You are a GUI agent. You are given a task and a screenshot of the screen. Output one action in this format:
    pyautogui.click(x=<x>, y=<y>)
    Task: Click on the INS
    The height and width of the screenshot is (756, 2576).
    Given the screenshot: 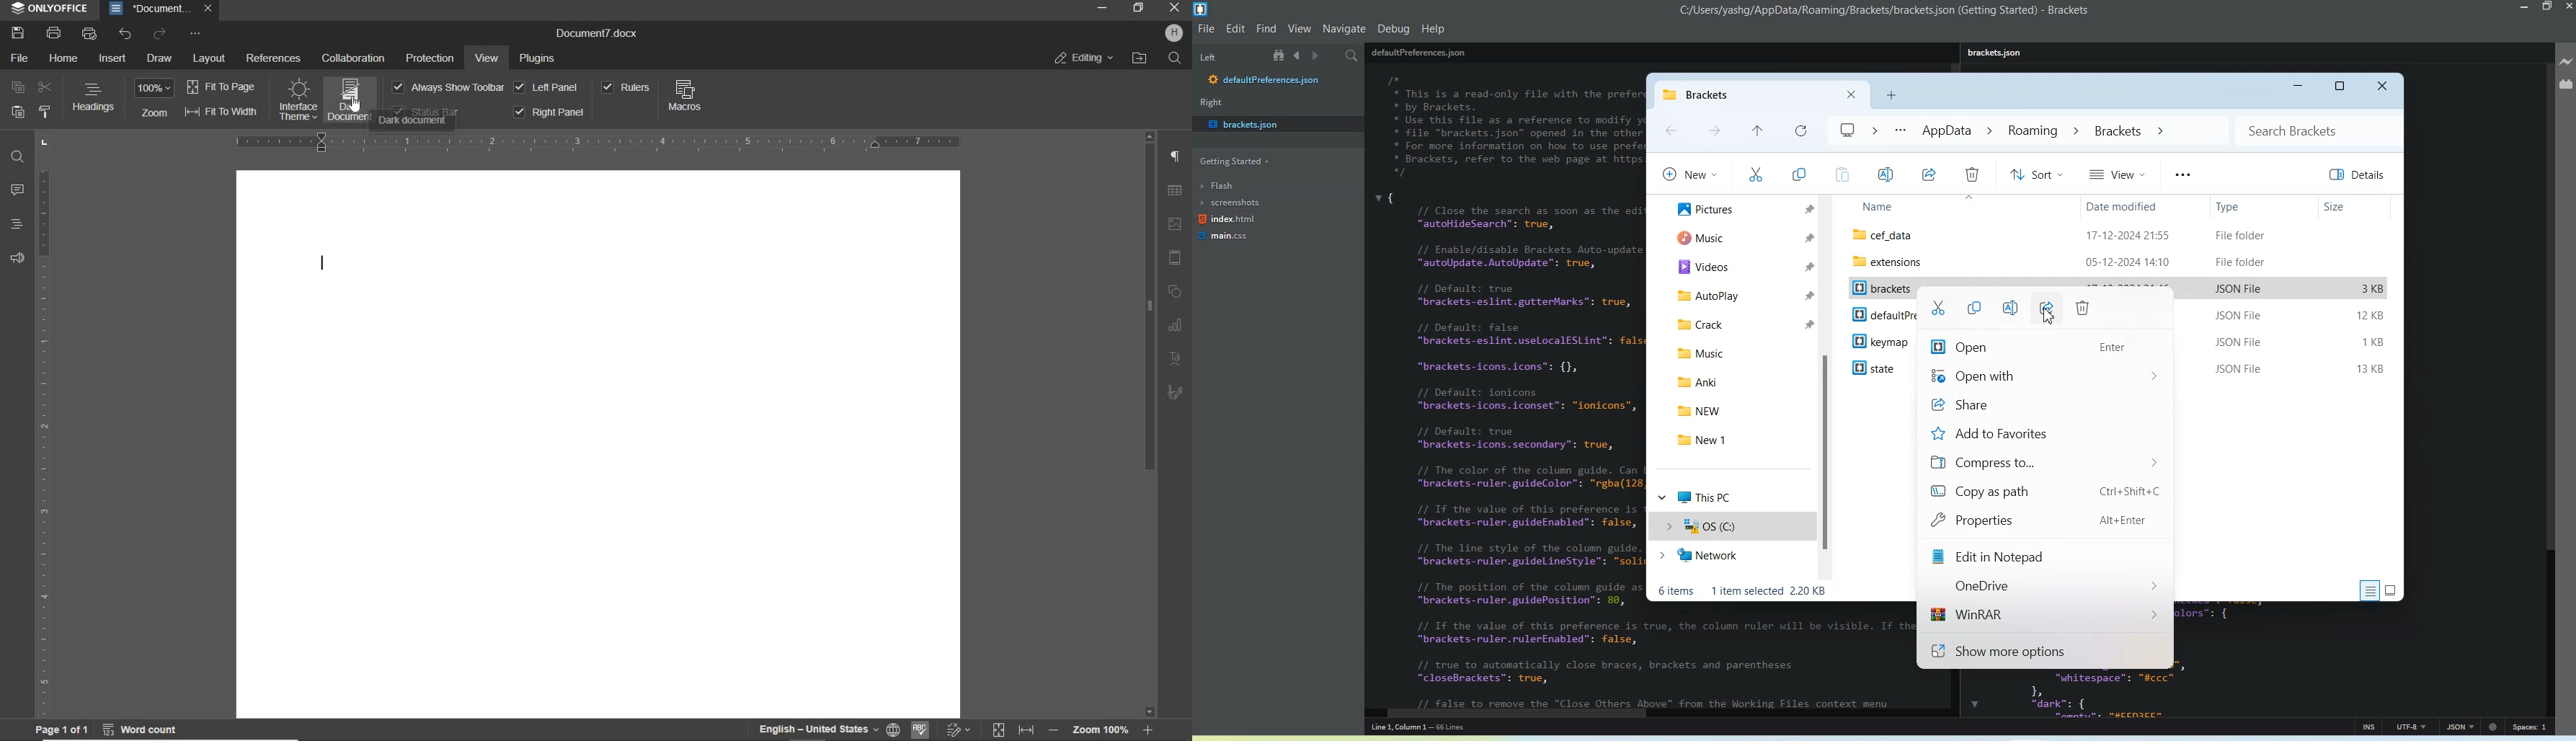 What is the action you would take?
    pyautogui.click(x=2369, y=726)
    